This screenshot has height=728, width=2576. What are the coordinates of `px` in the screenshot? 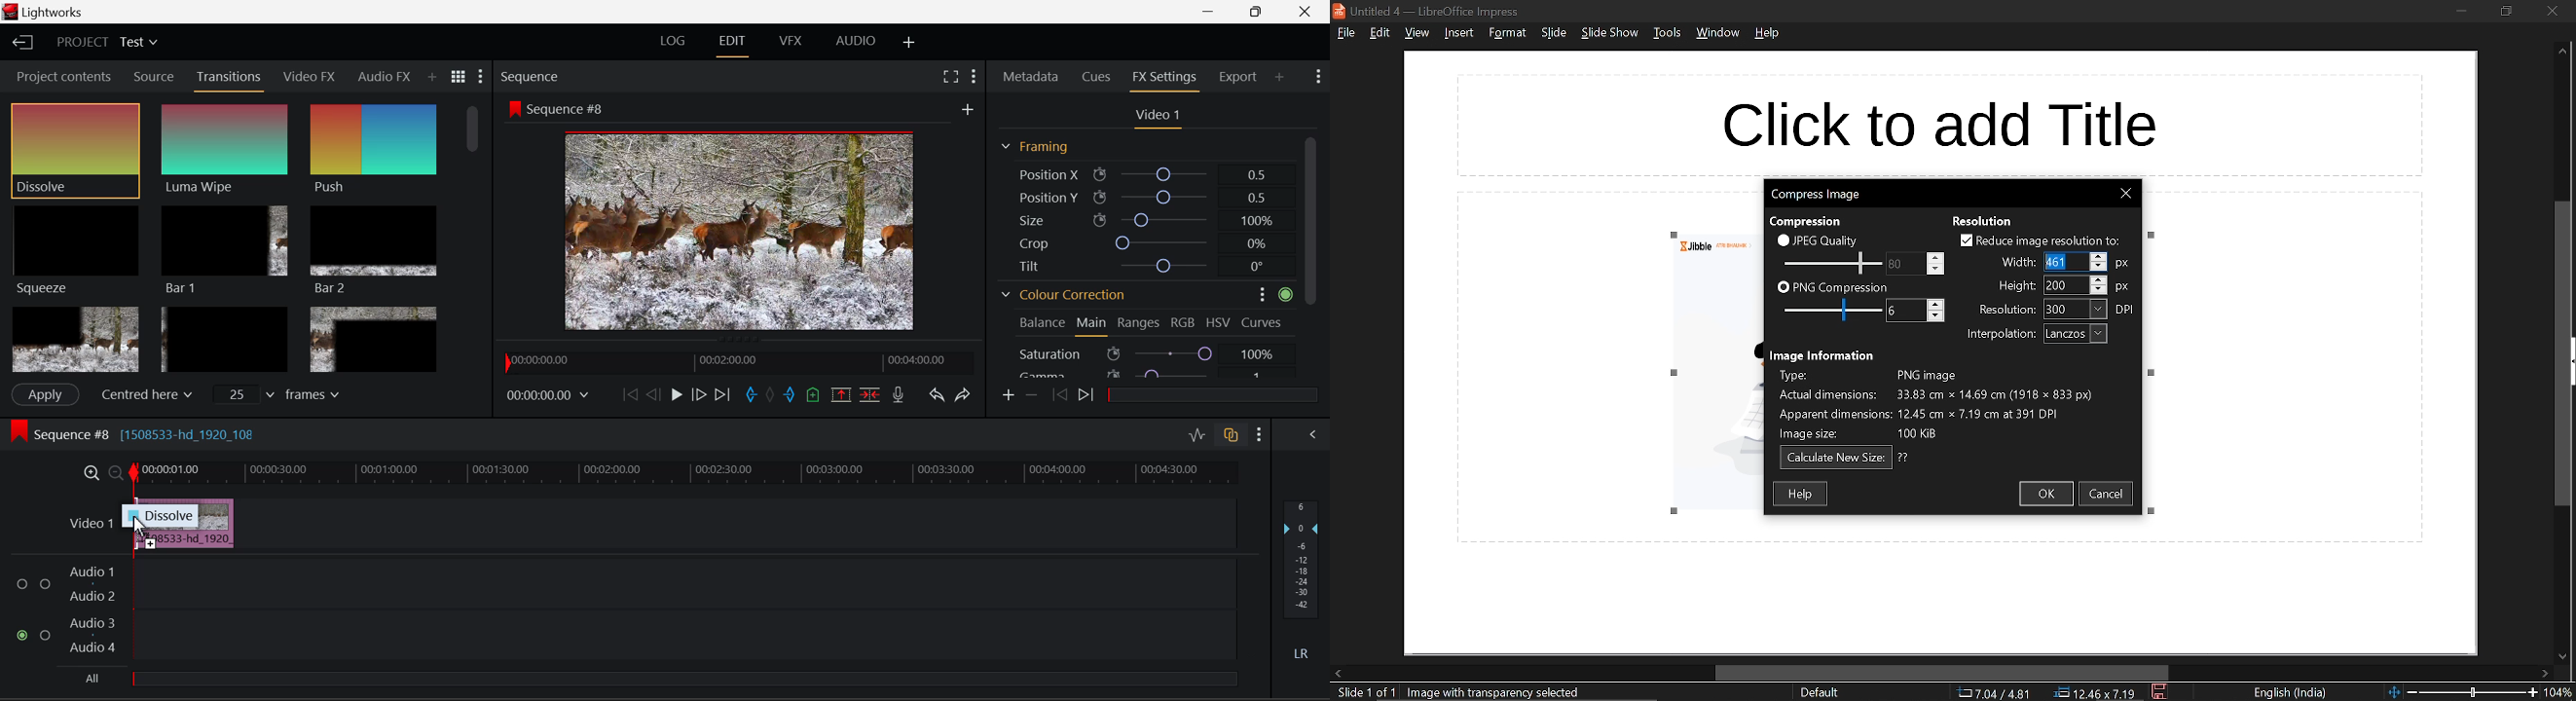 It's located at (2126, 262).